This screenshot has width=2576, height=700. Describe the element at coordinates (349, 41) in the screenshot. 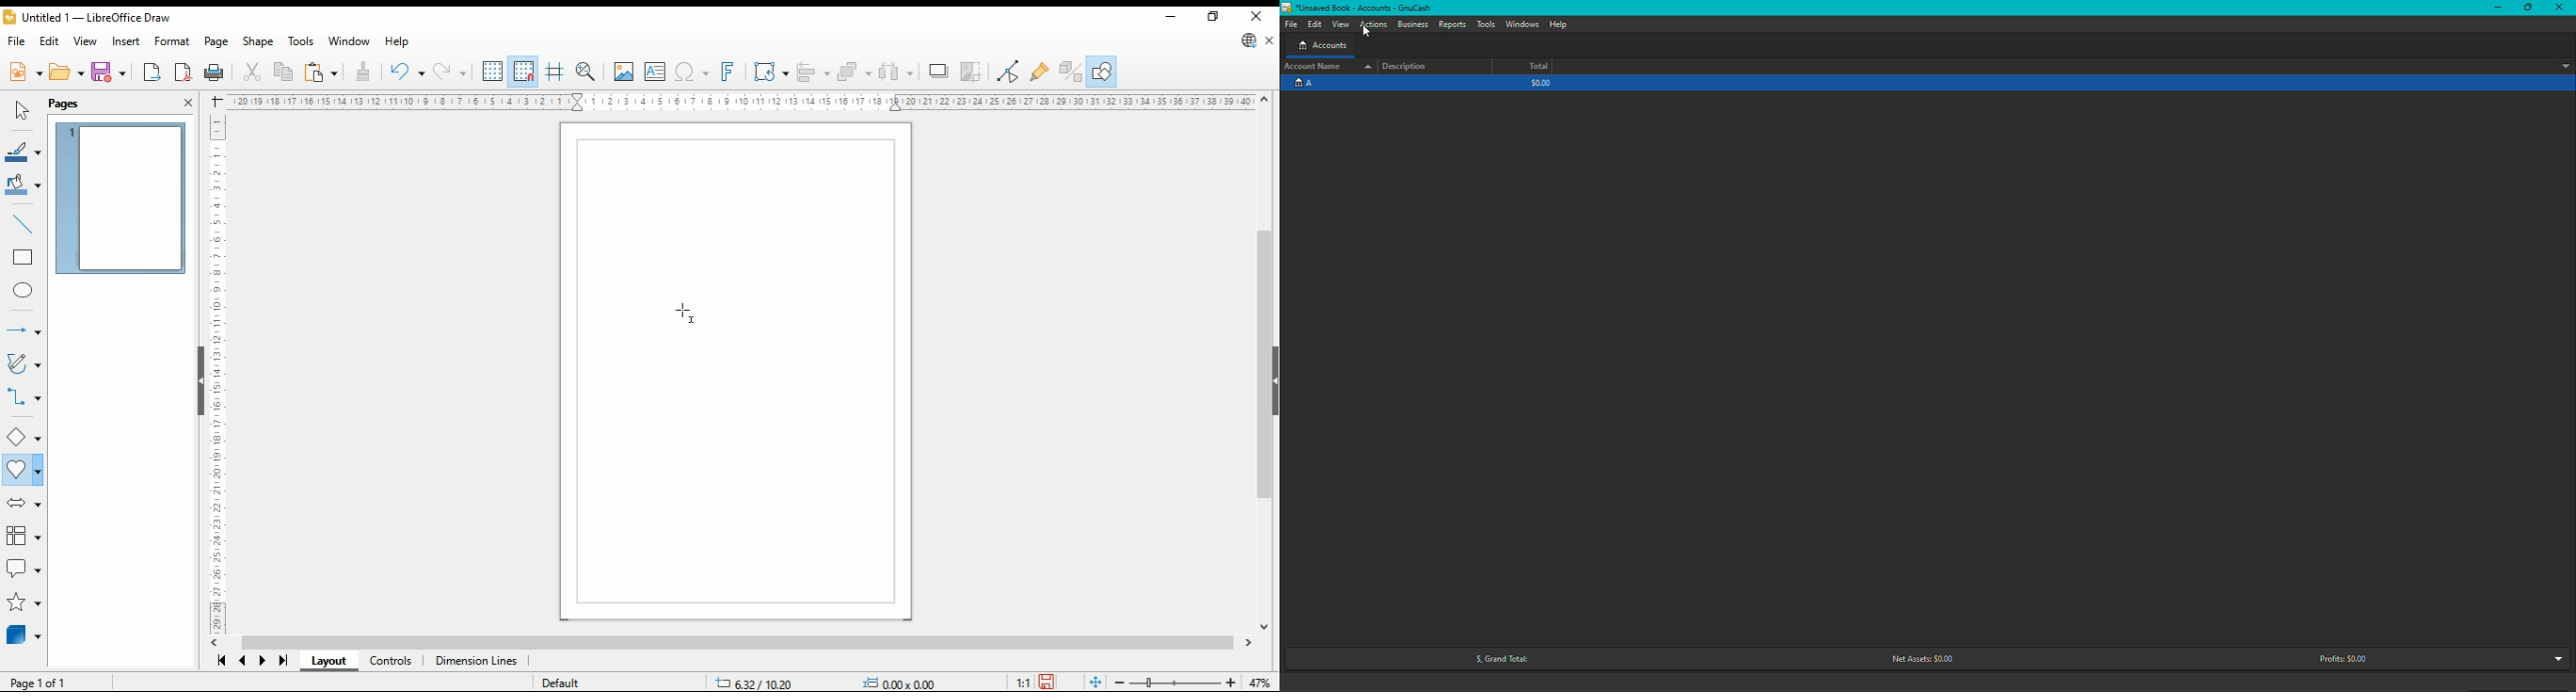

I see `window` at that location.